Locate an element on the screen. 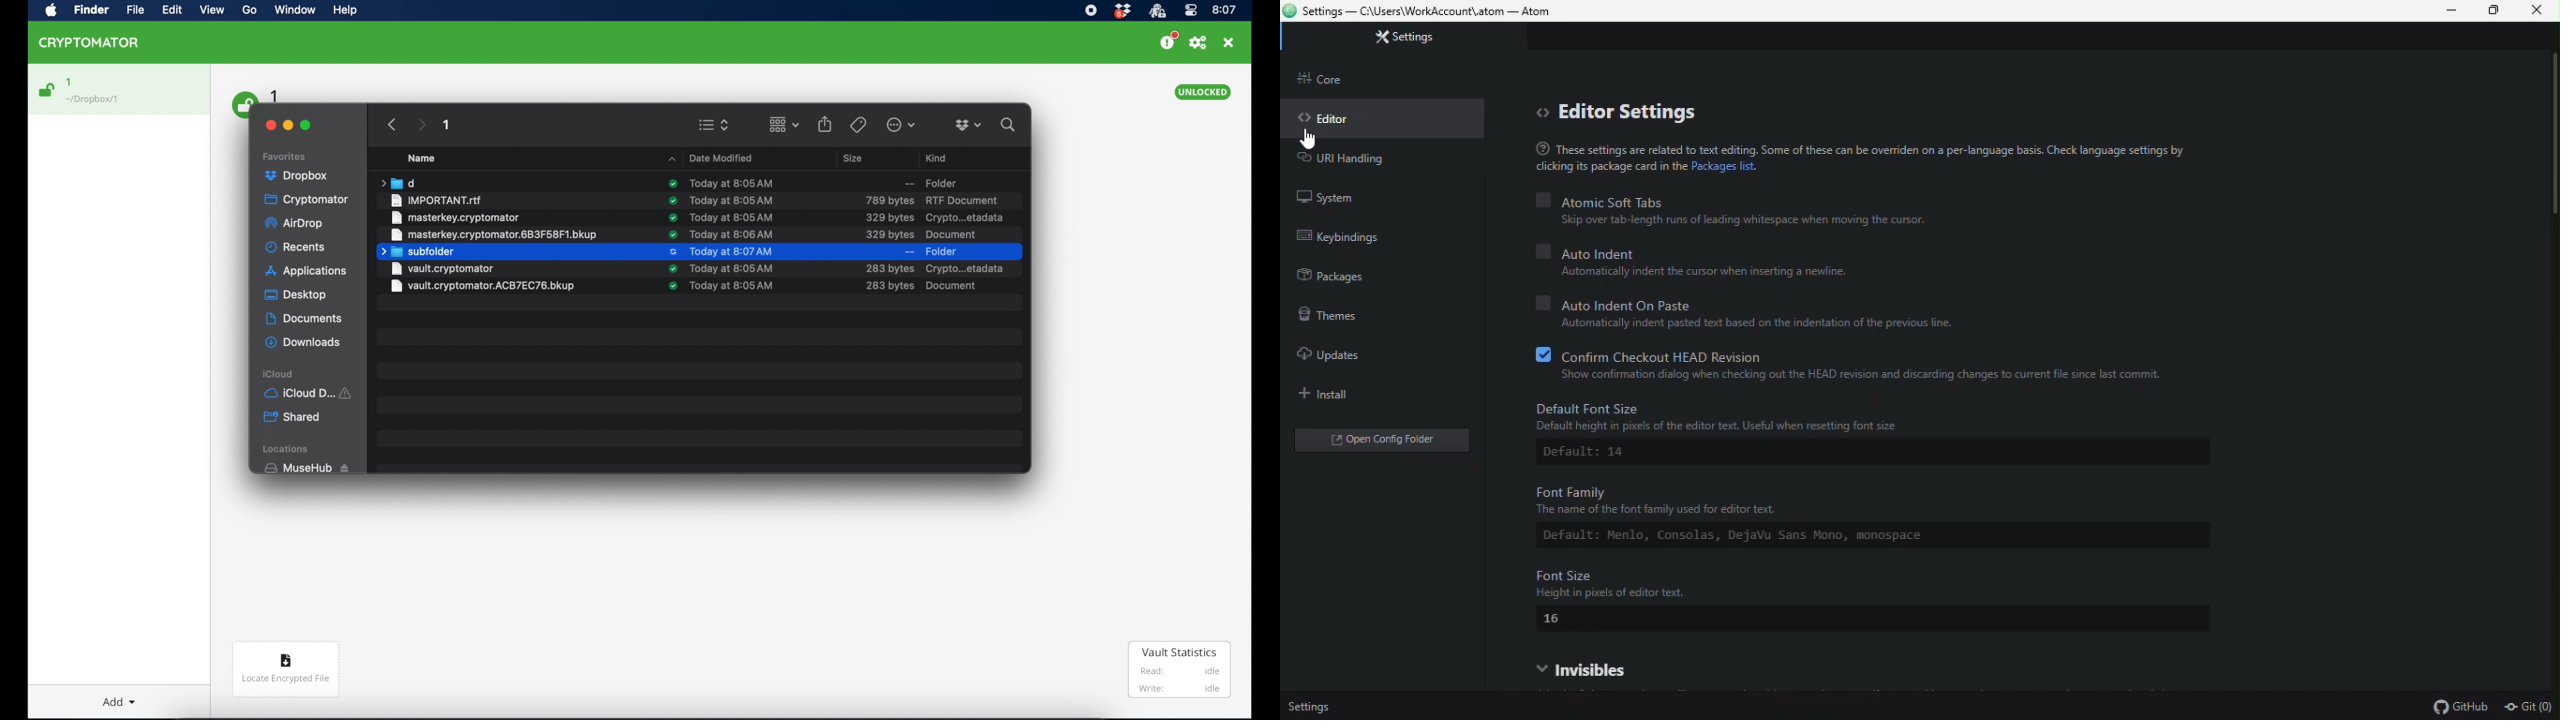  Packages is located at coordinates (1339, 279).